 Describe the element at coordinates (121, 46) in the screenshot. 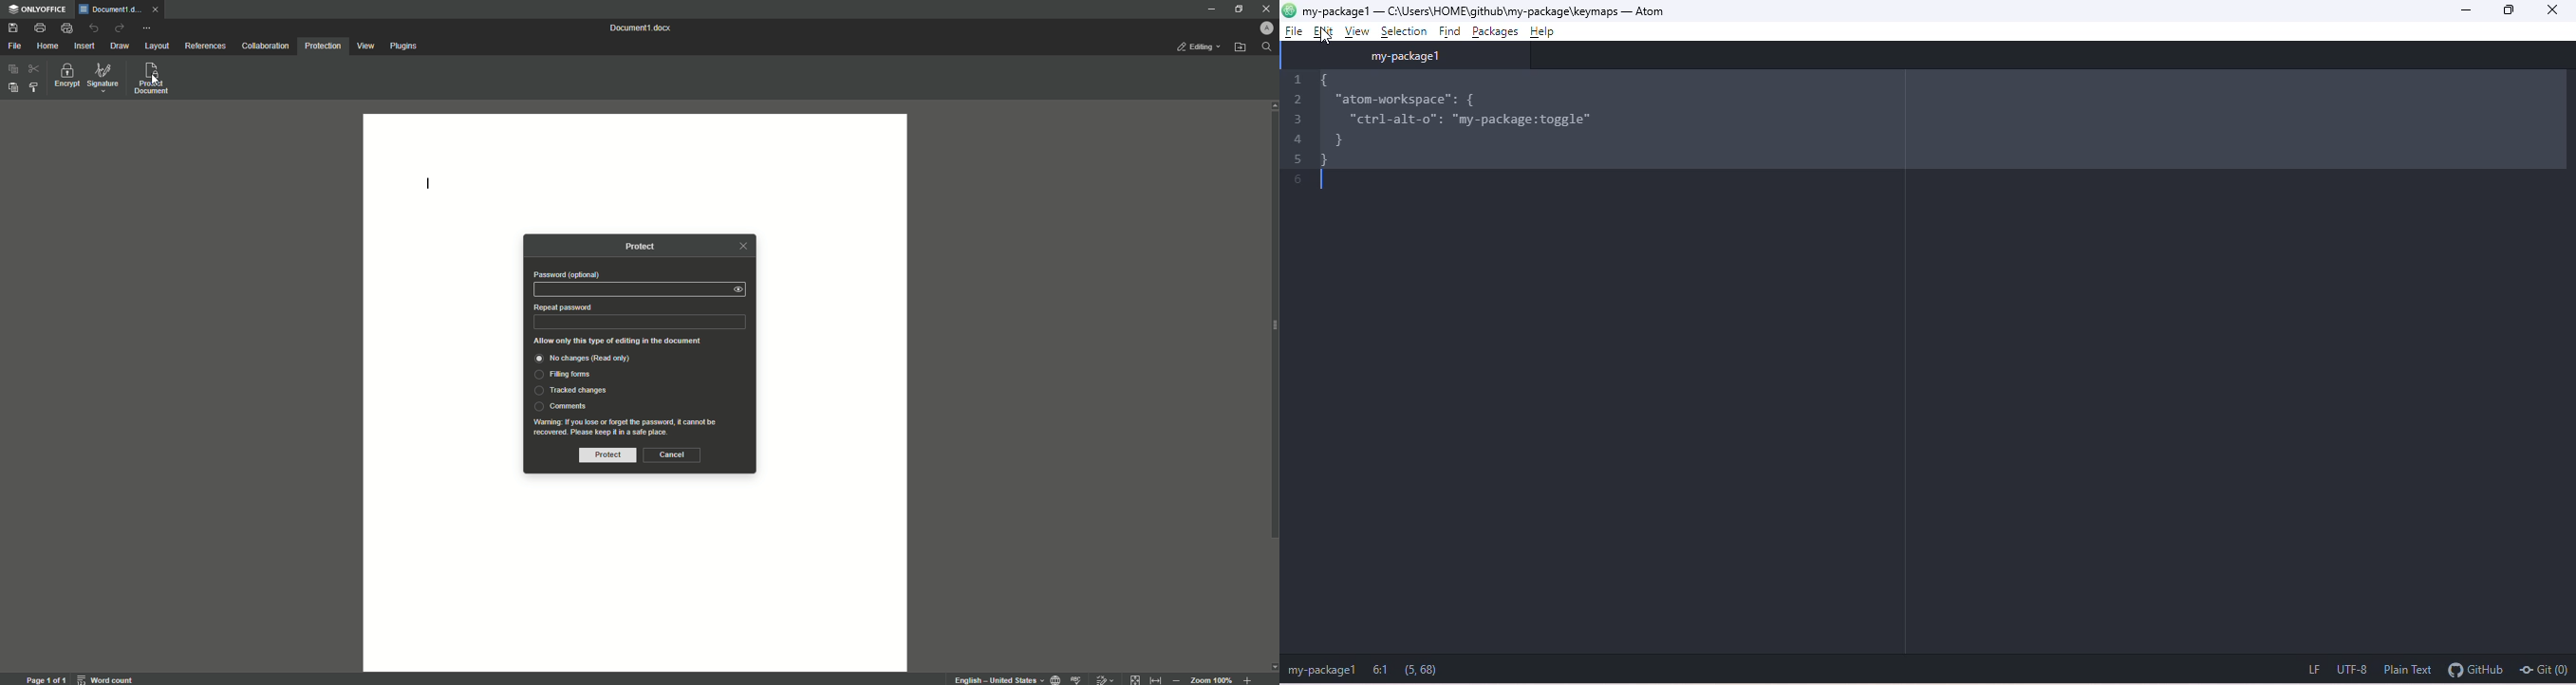

I see `Draw` at that location.